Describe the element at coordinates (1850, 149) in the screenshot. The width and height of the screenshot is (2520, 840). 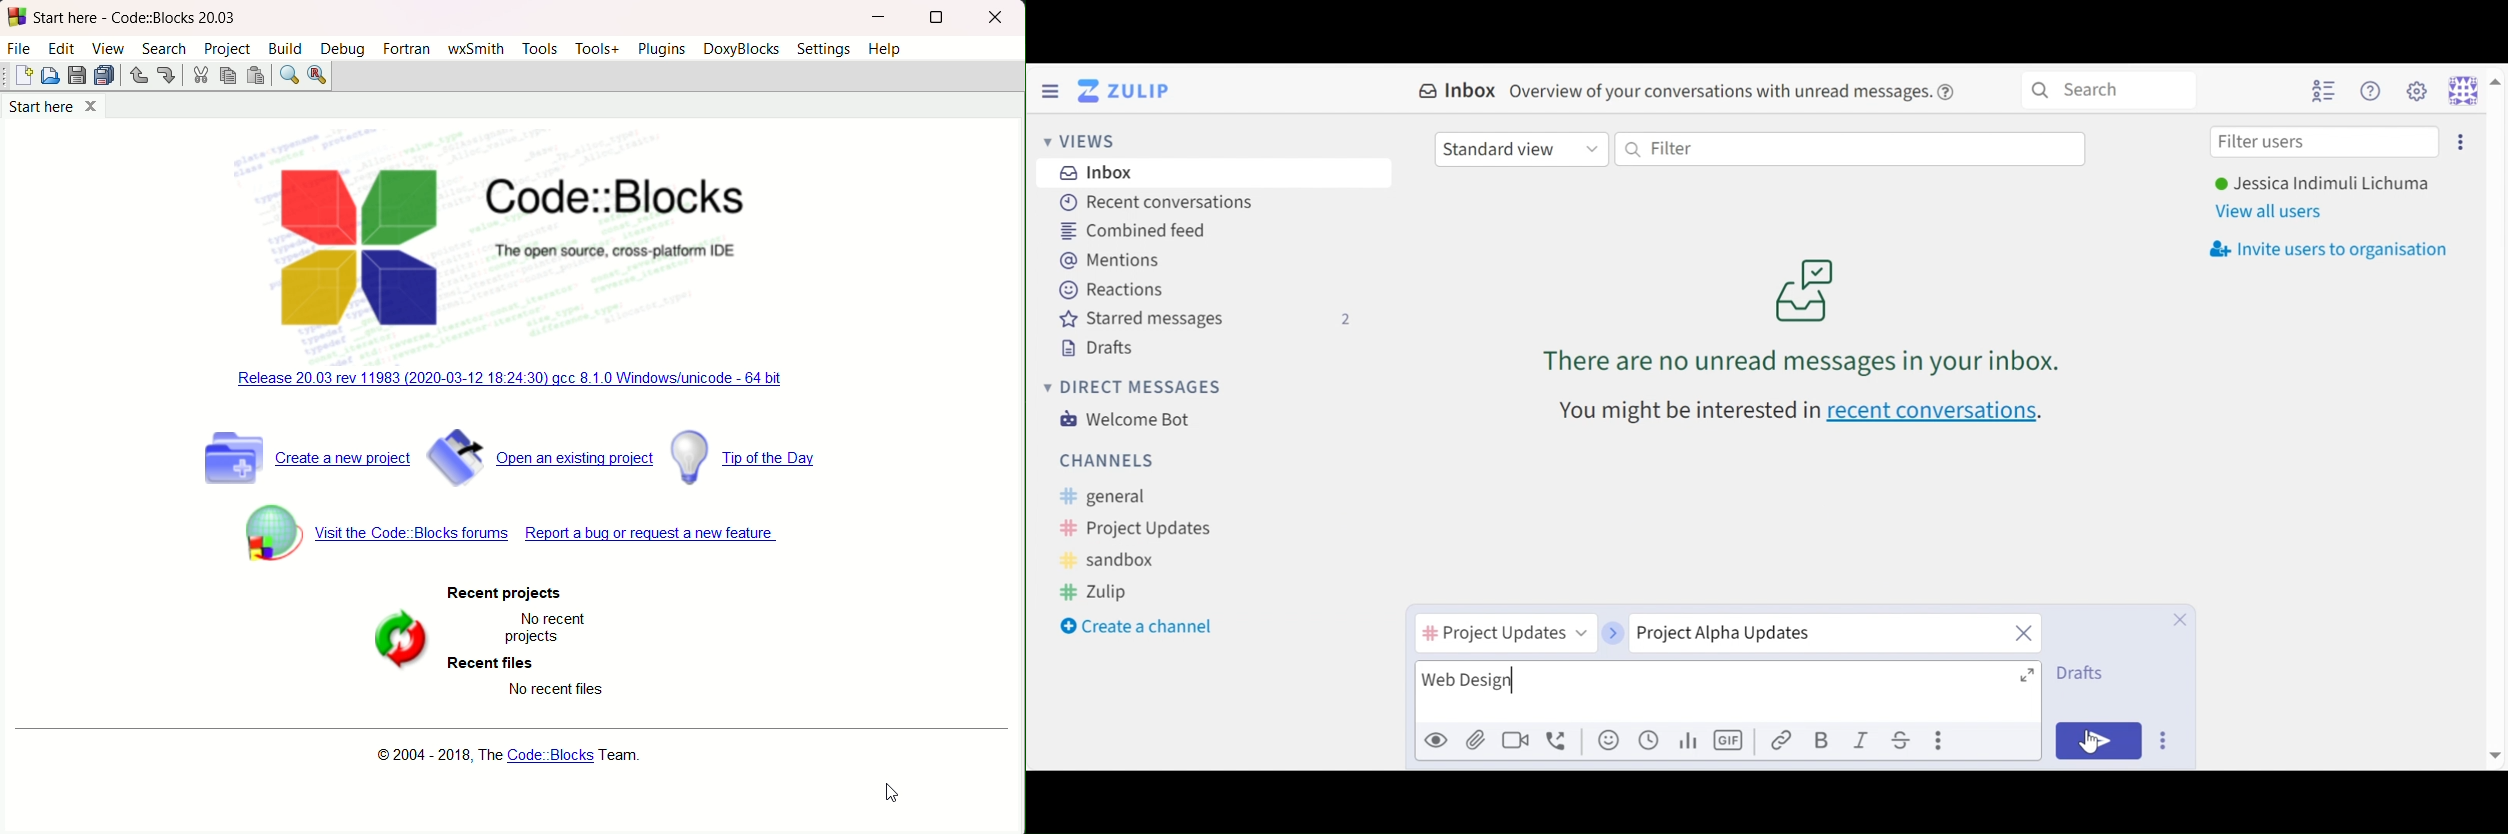
I see `Filter` at that location.